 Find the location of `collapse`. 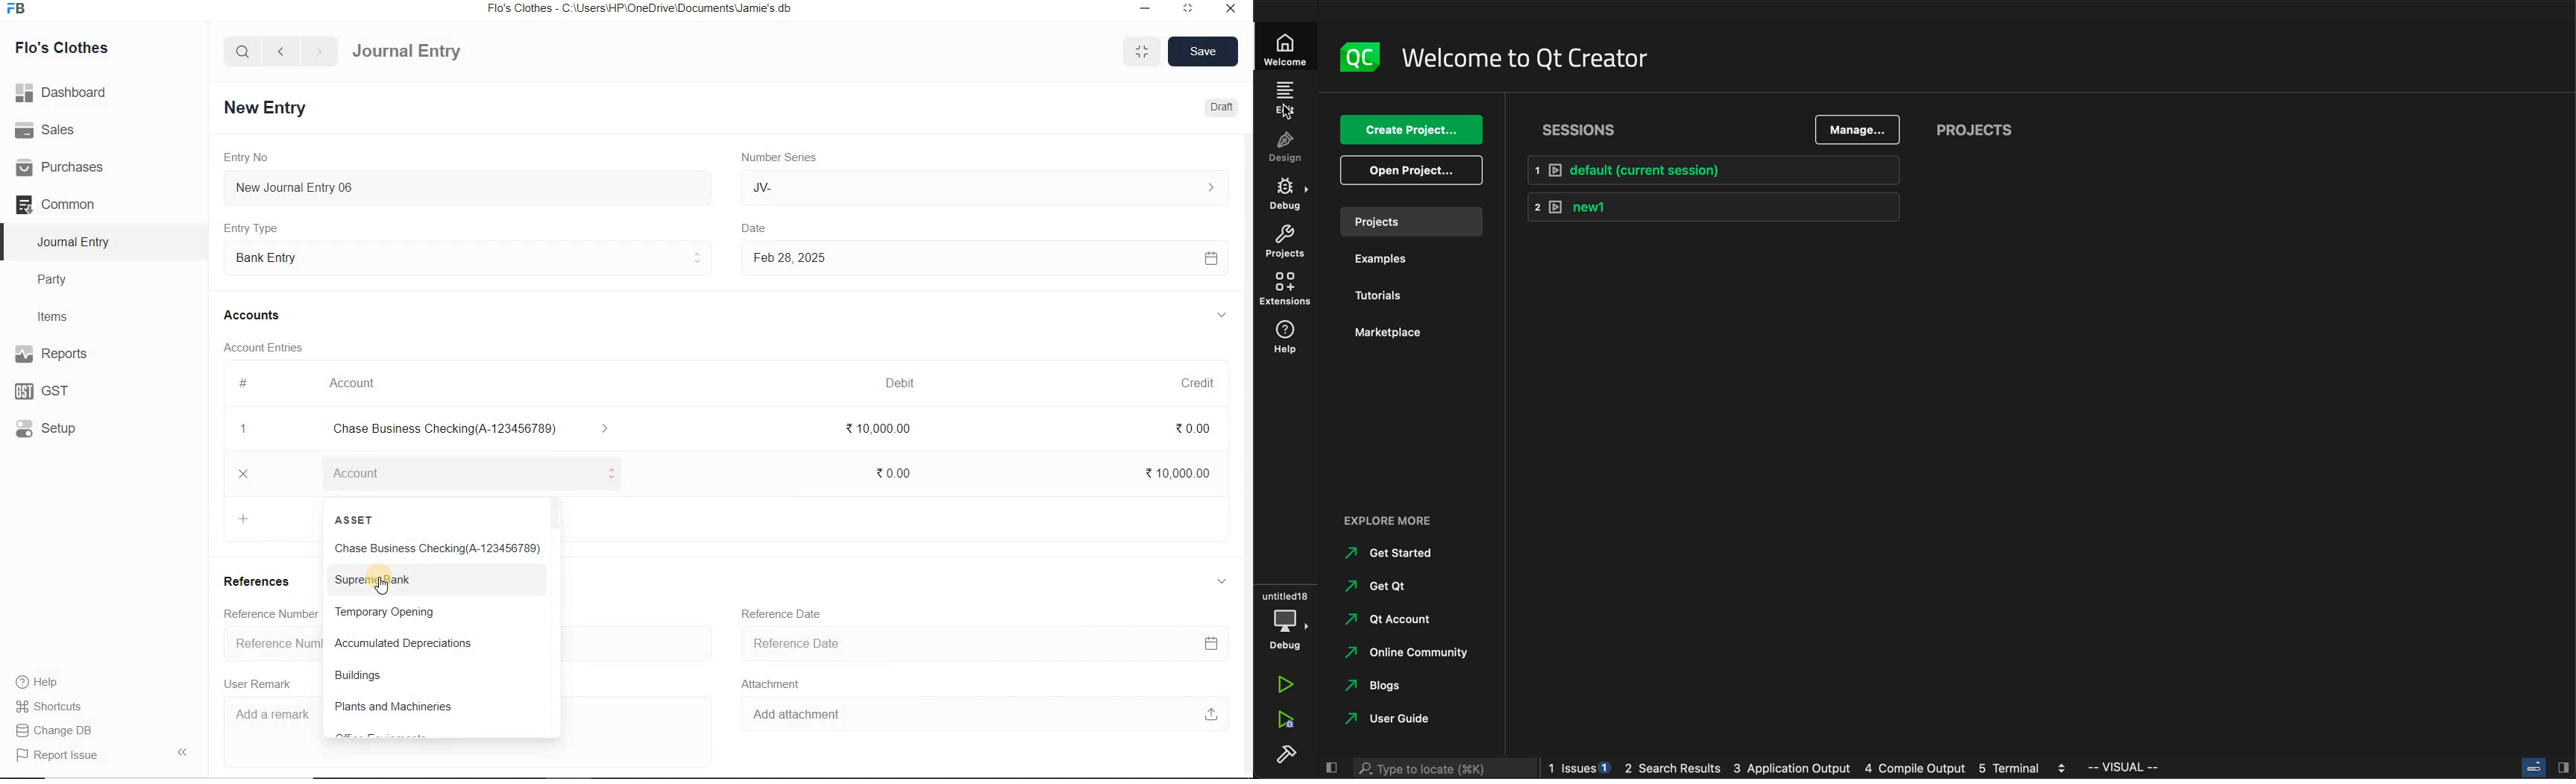

collapse is located at coordinates (1219, 579).